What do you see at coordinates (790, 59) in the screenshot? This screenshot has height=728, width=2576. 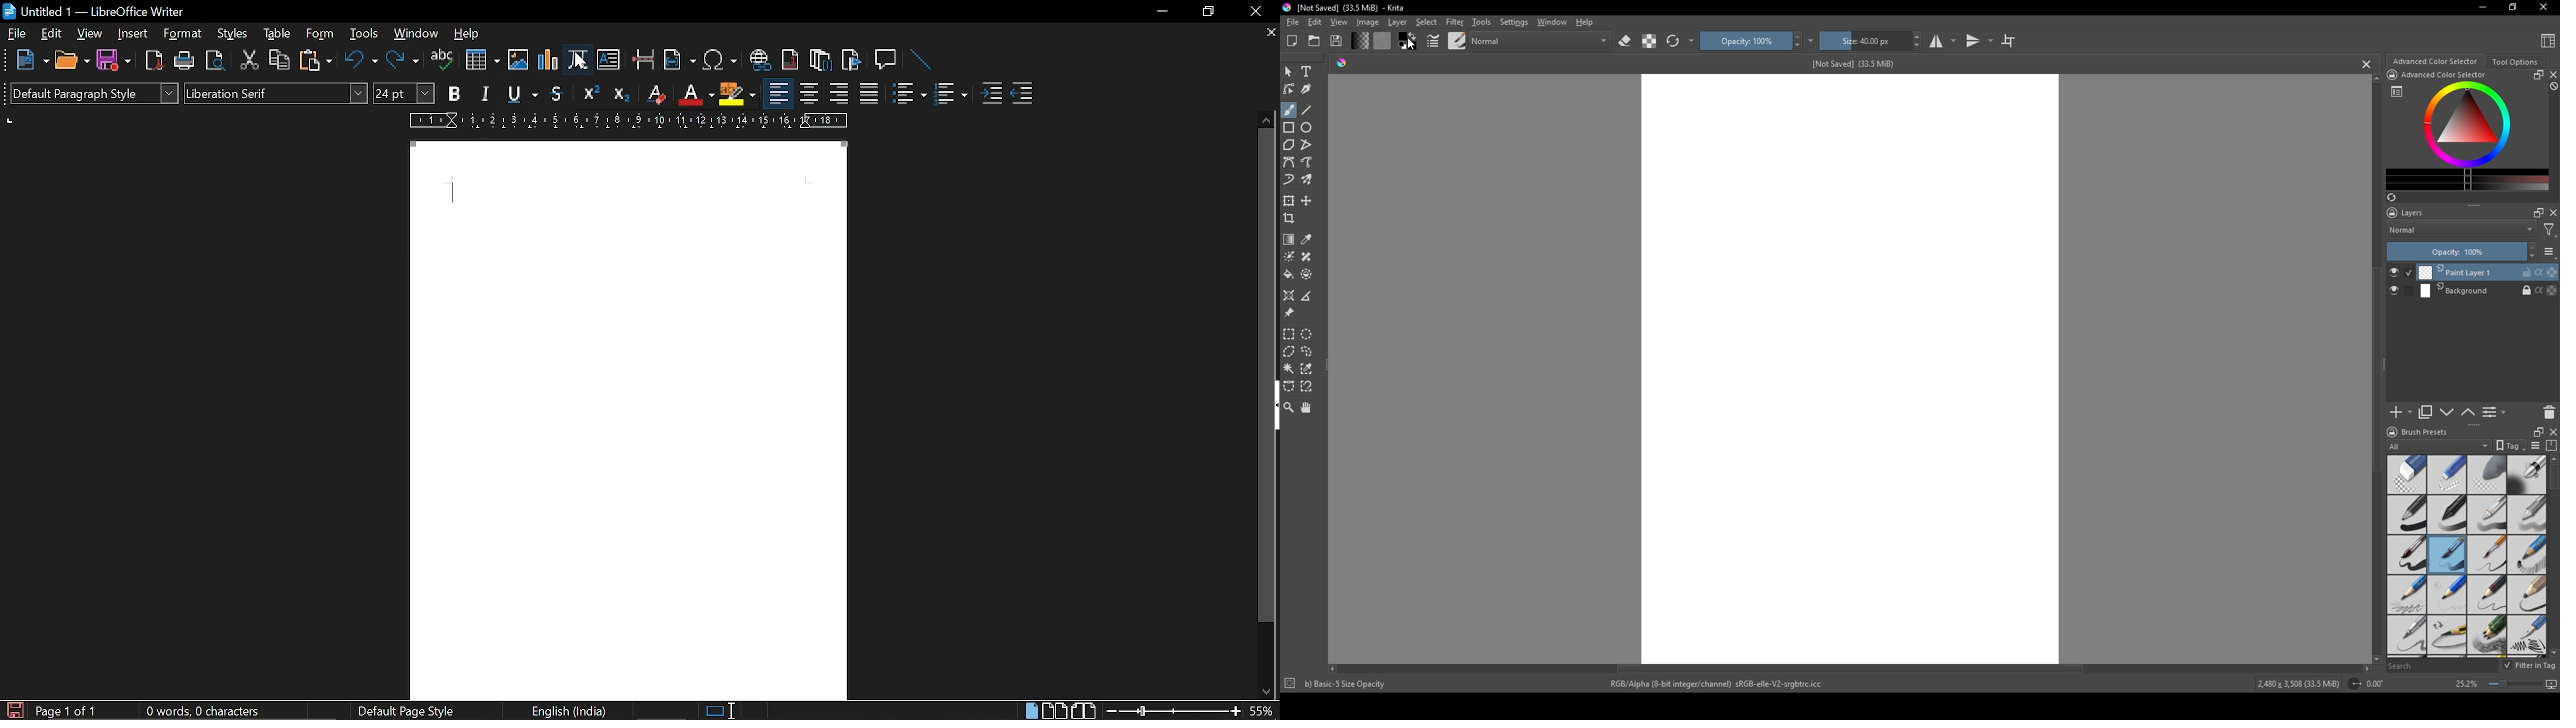 I see `insert footnote` at bounding box center [790, 59].